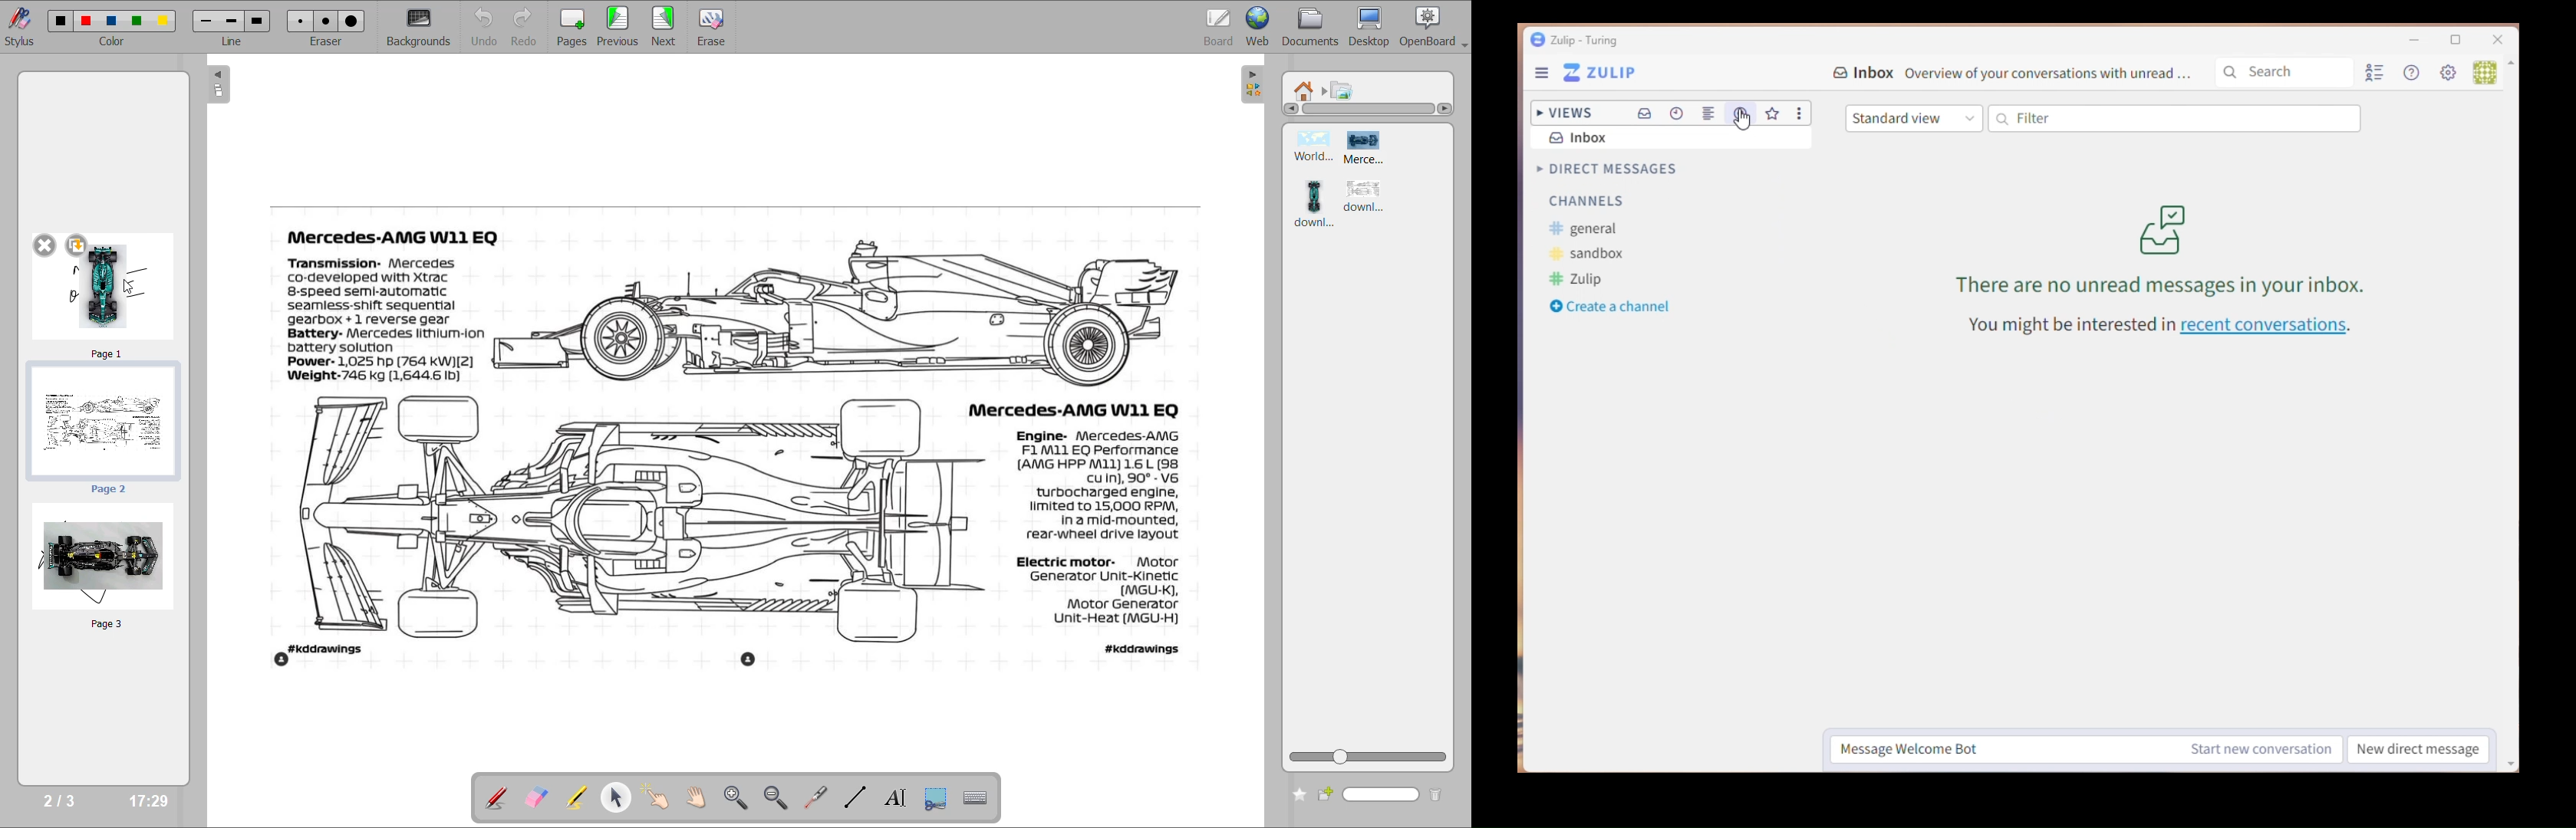 This screenshot has height=840, width=2576. I want to click on Cursor, so click(1743, 124).